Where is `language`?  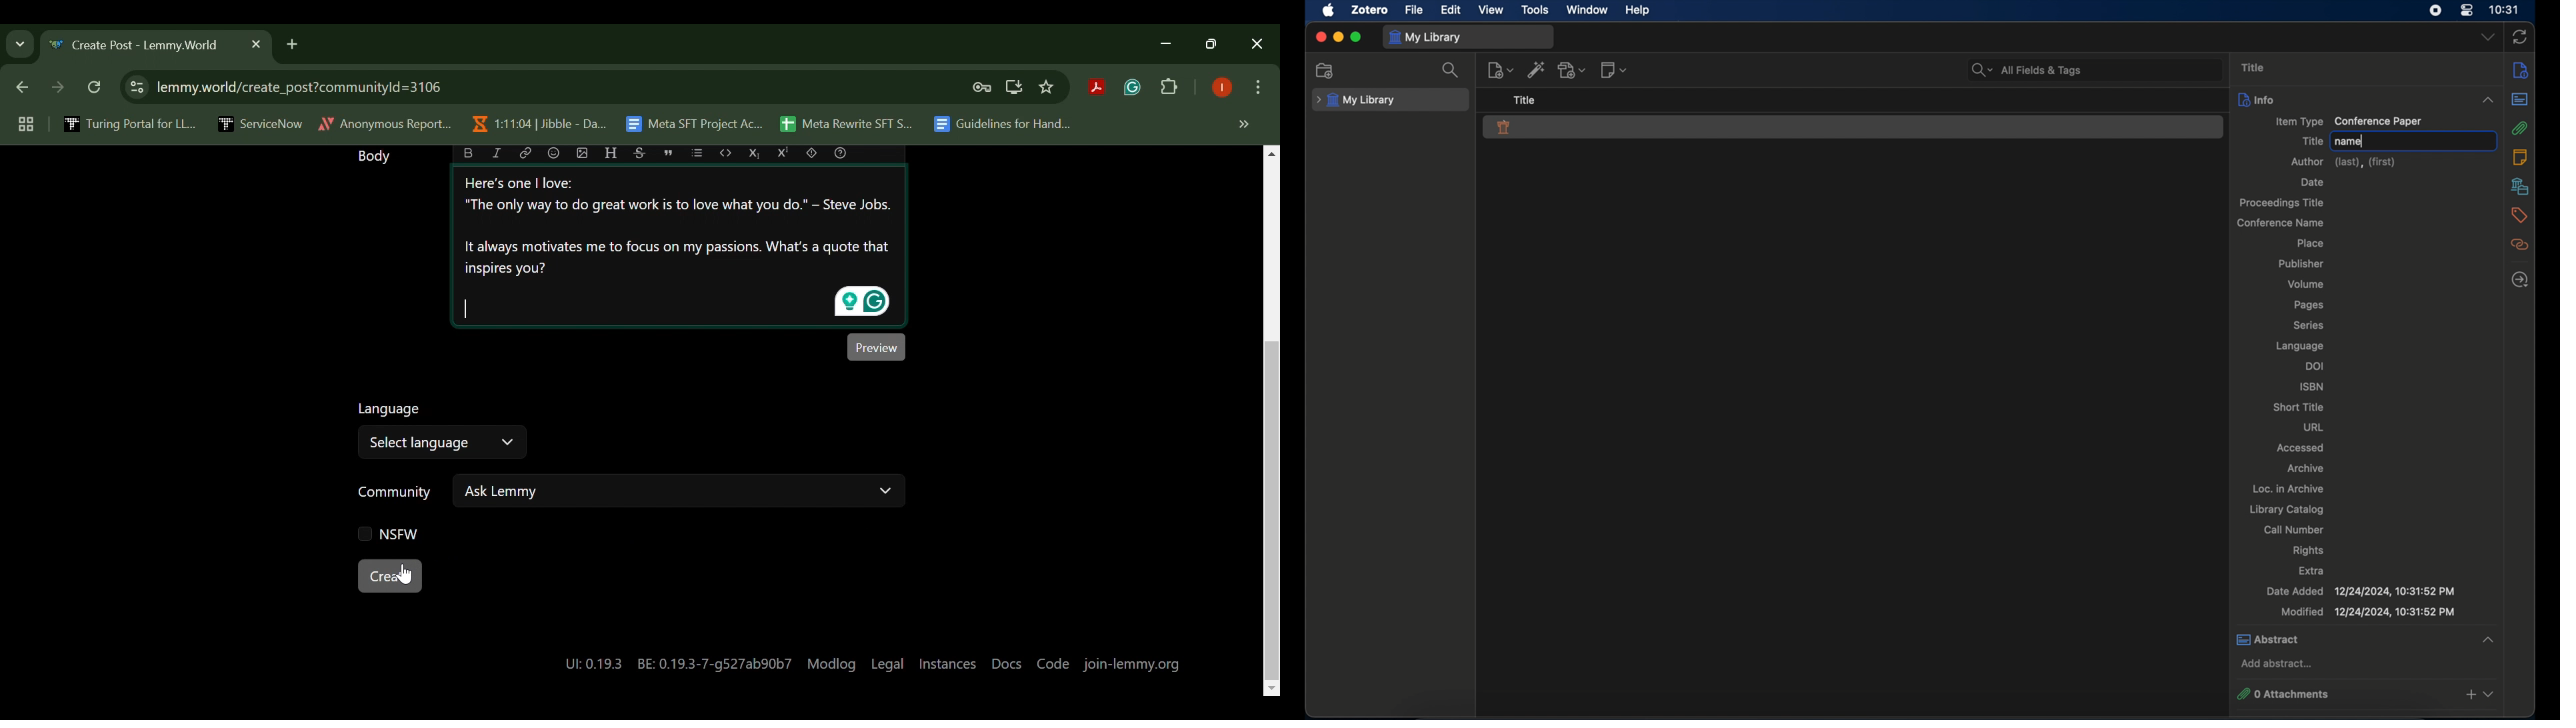
language is located at coordinates (2299, 346).